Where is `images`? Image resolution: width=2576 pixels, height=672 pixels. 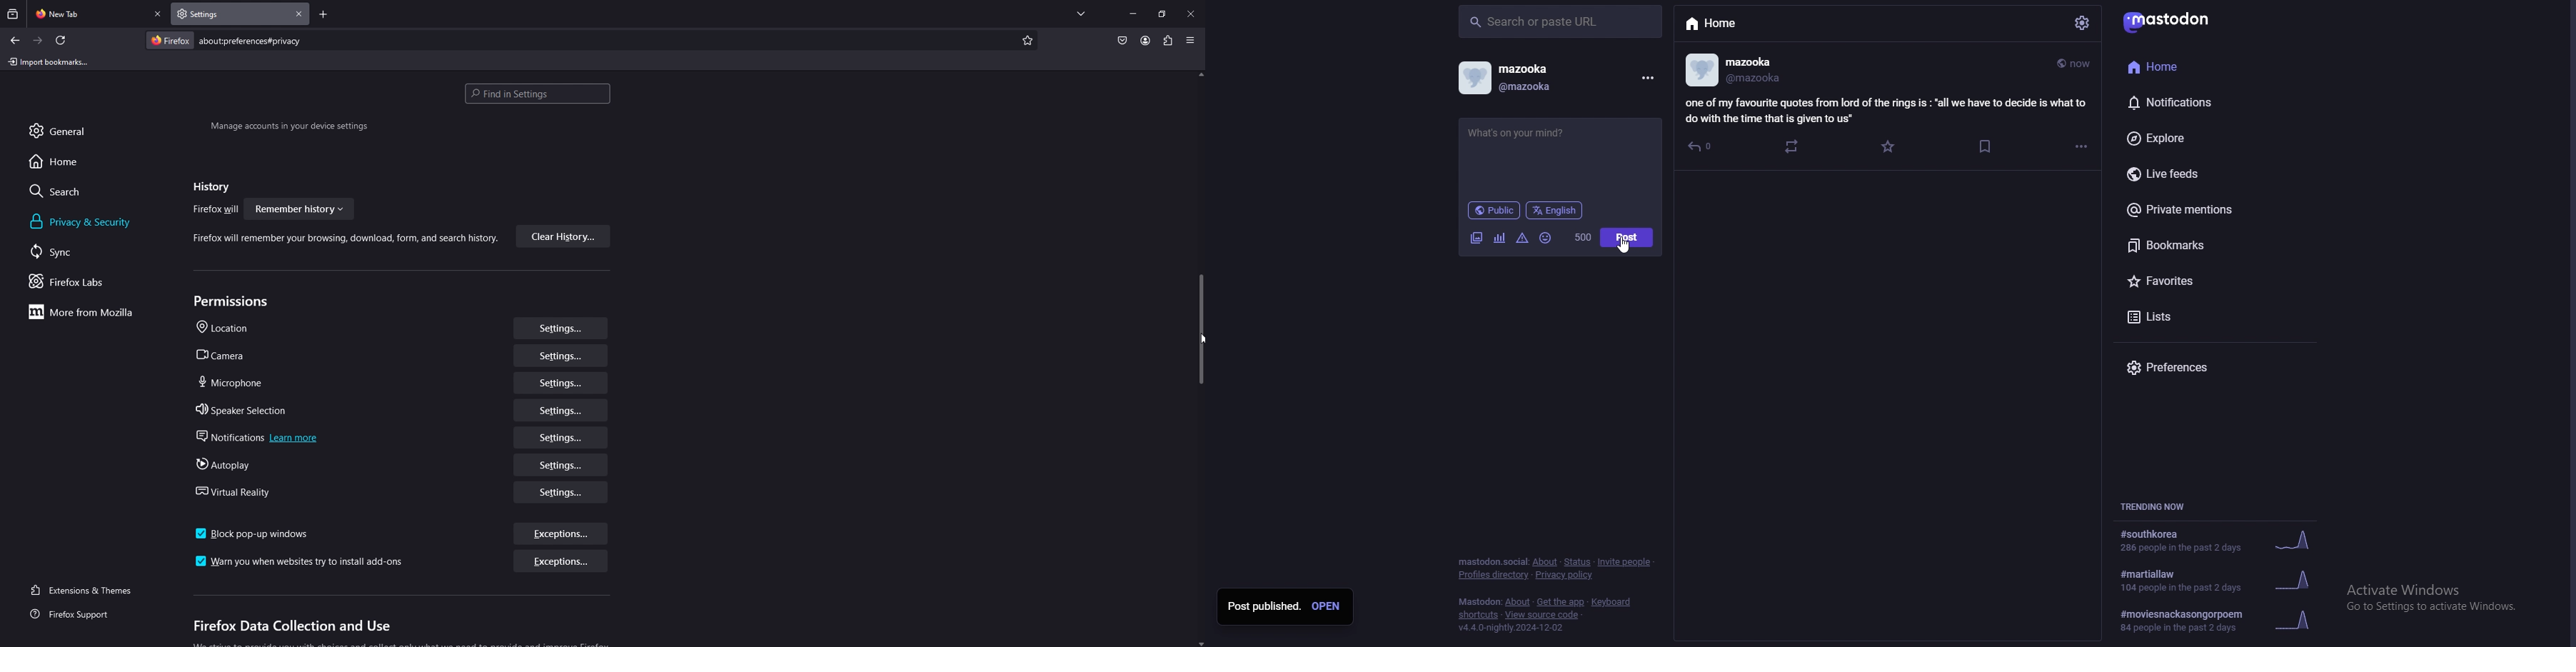 images is located at coordinates (1476, 239).